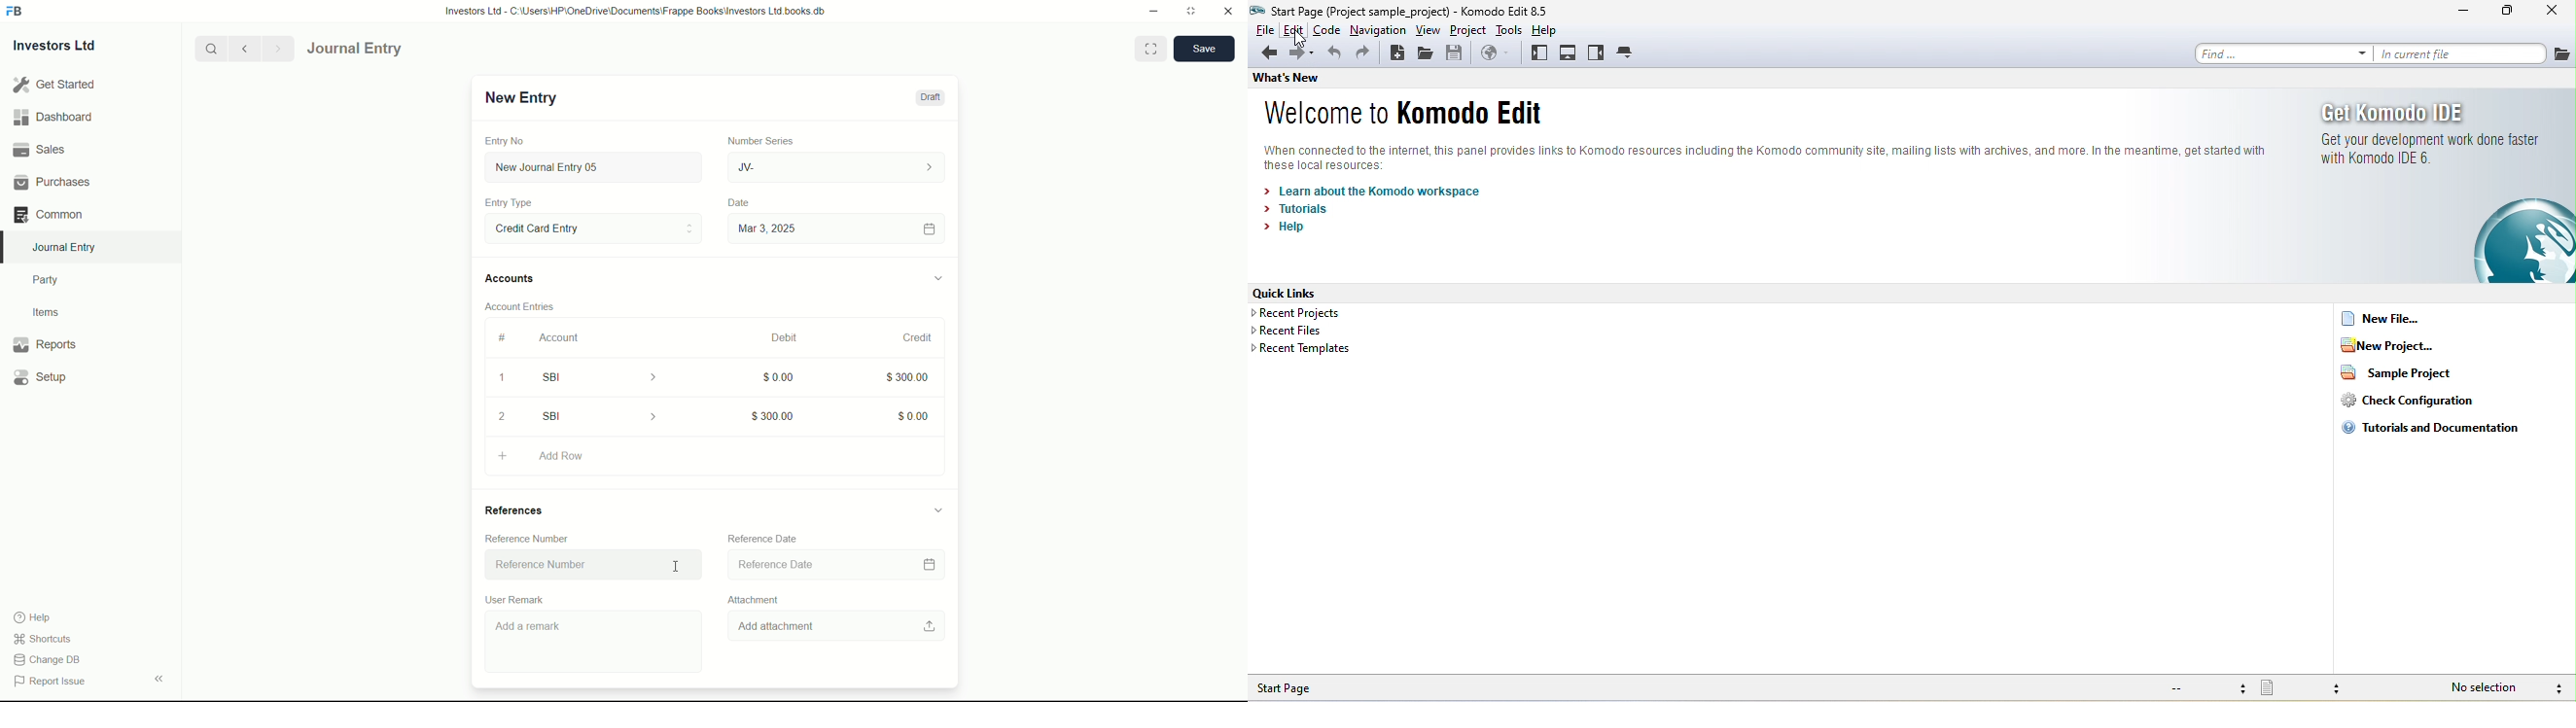  I want to click on file encoding, so click(2207, 688).